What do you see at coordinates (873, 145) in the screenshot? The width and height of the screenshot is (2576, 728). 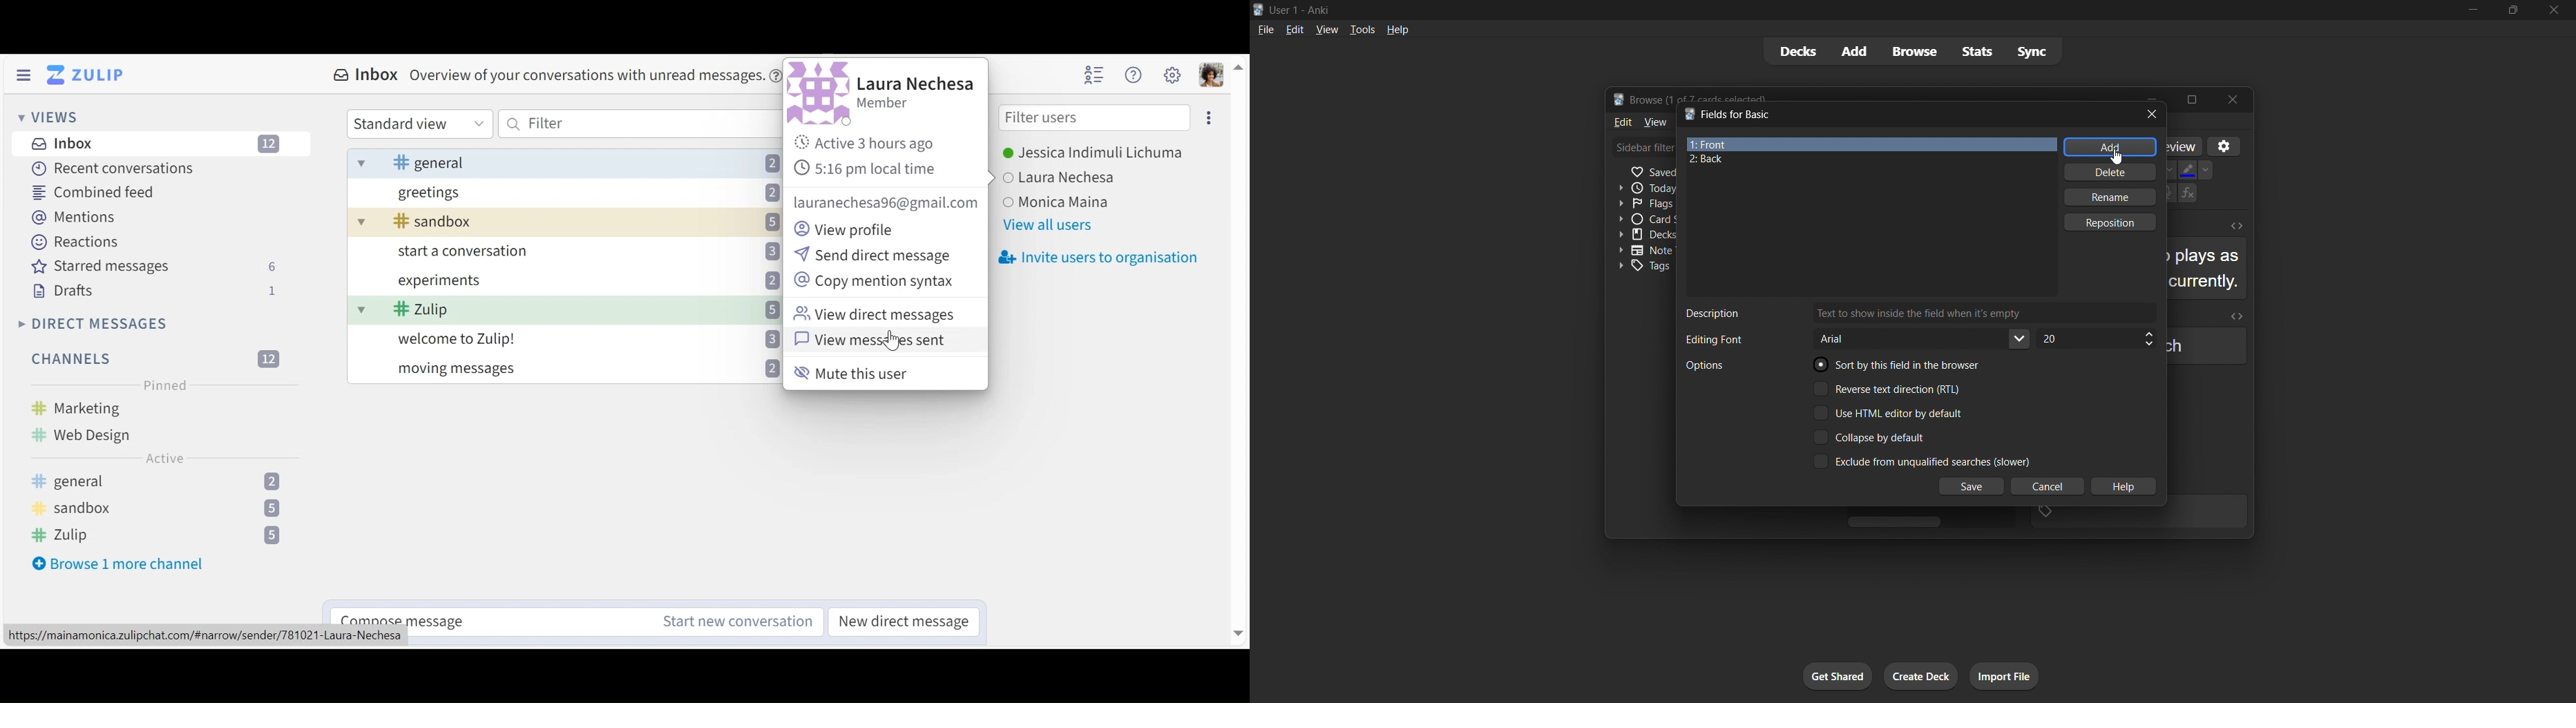 I see `Active Status` at bounding box center [873, 145].